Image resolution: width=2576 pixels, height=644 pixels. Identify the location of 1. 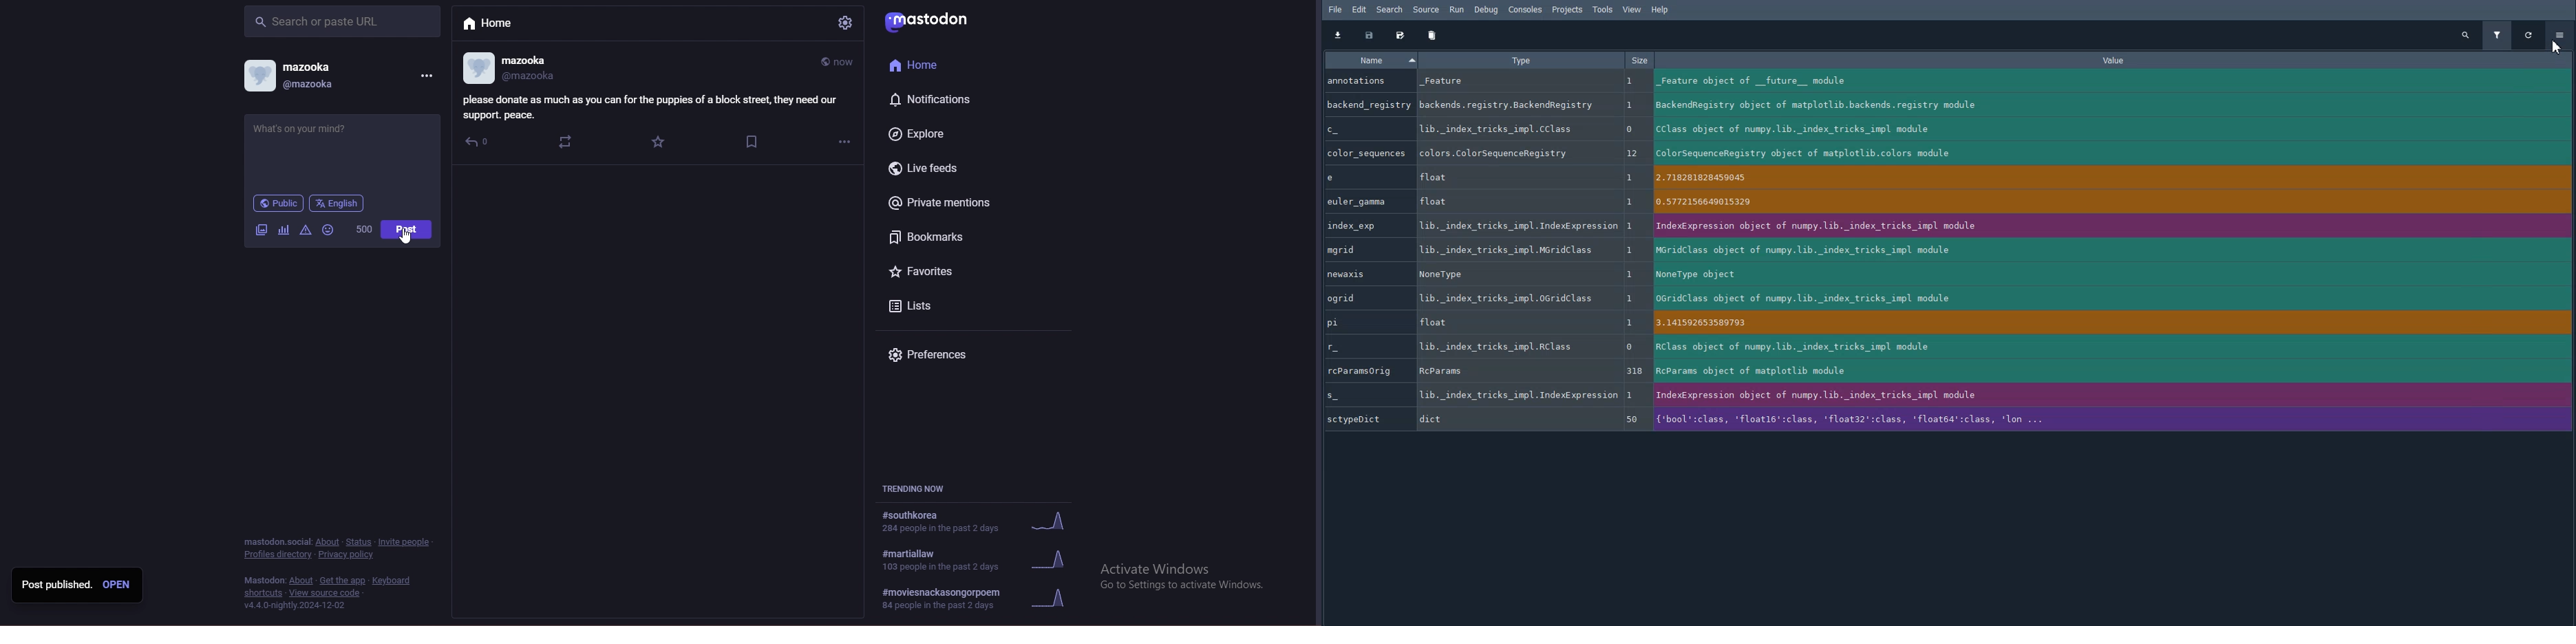
(1633, 394).